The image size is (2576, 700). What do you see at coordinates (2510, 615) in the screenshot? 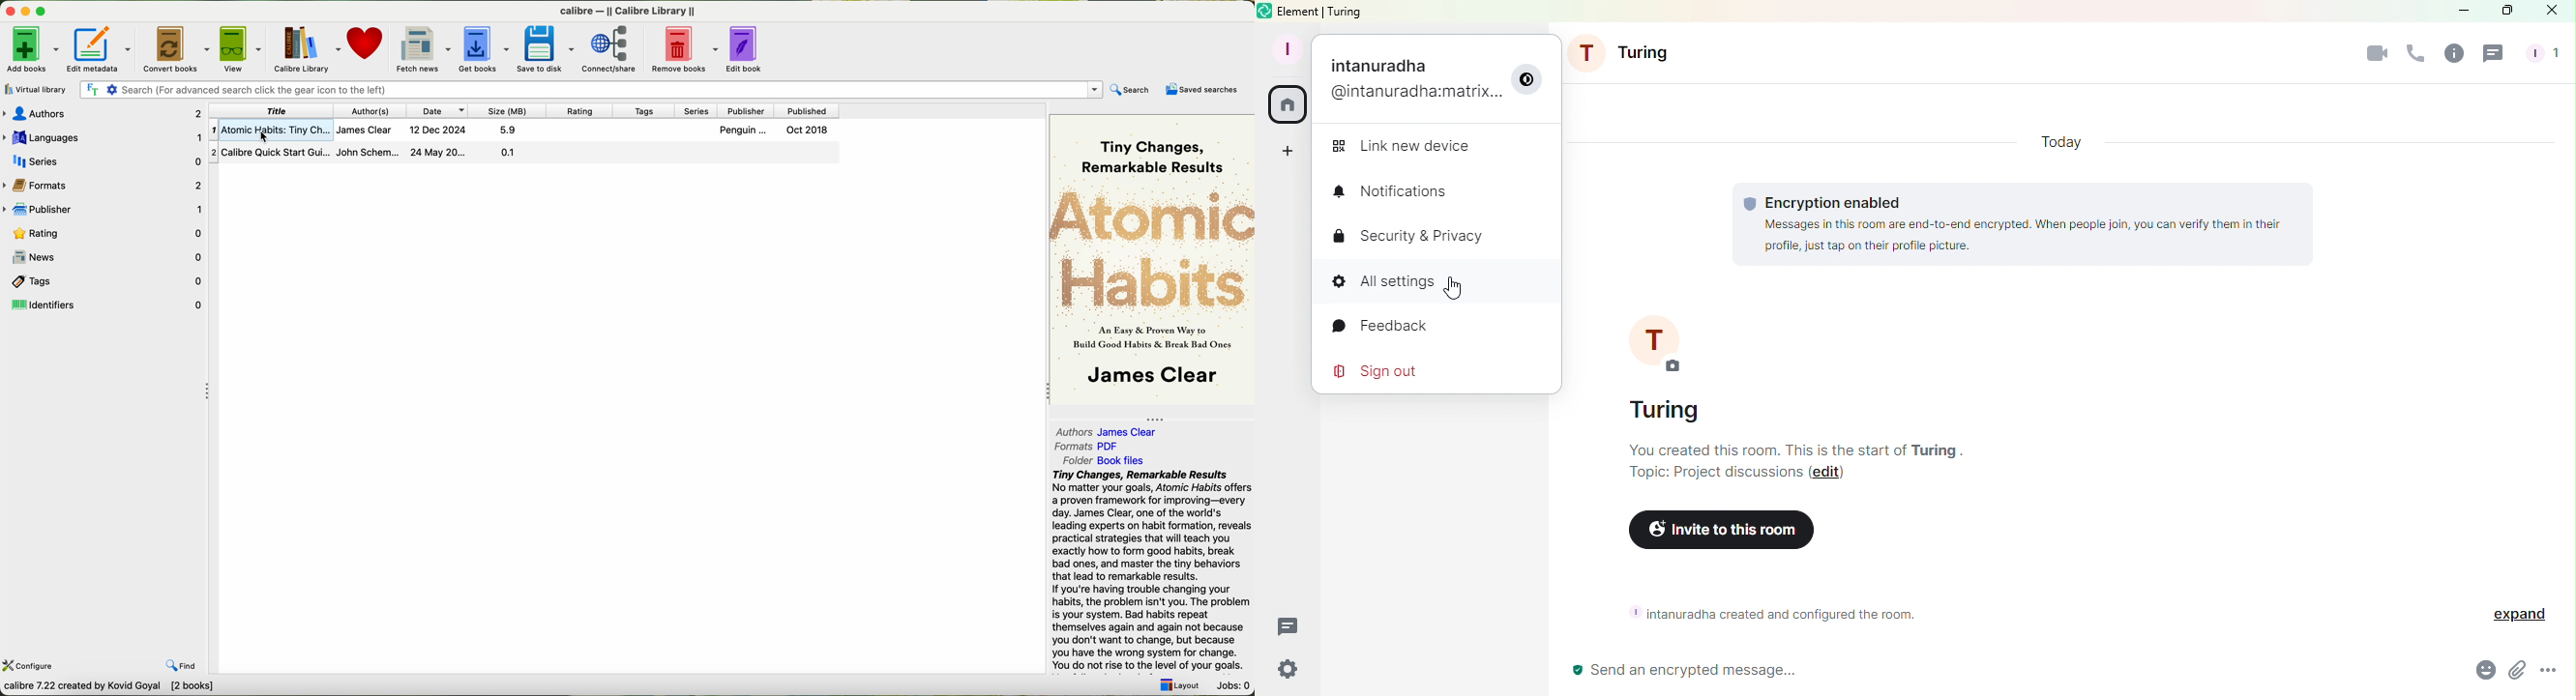
I see `Expand` at bounding box center [2510, 615].